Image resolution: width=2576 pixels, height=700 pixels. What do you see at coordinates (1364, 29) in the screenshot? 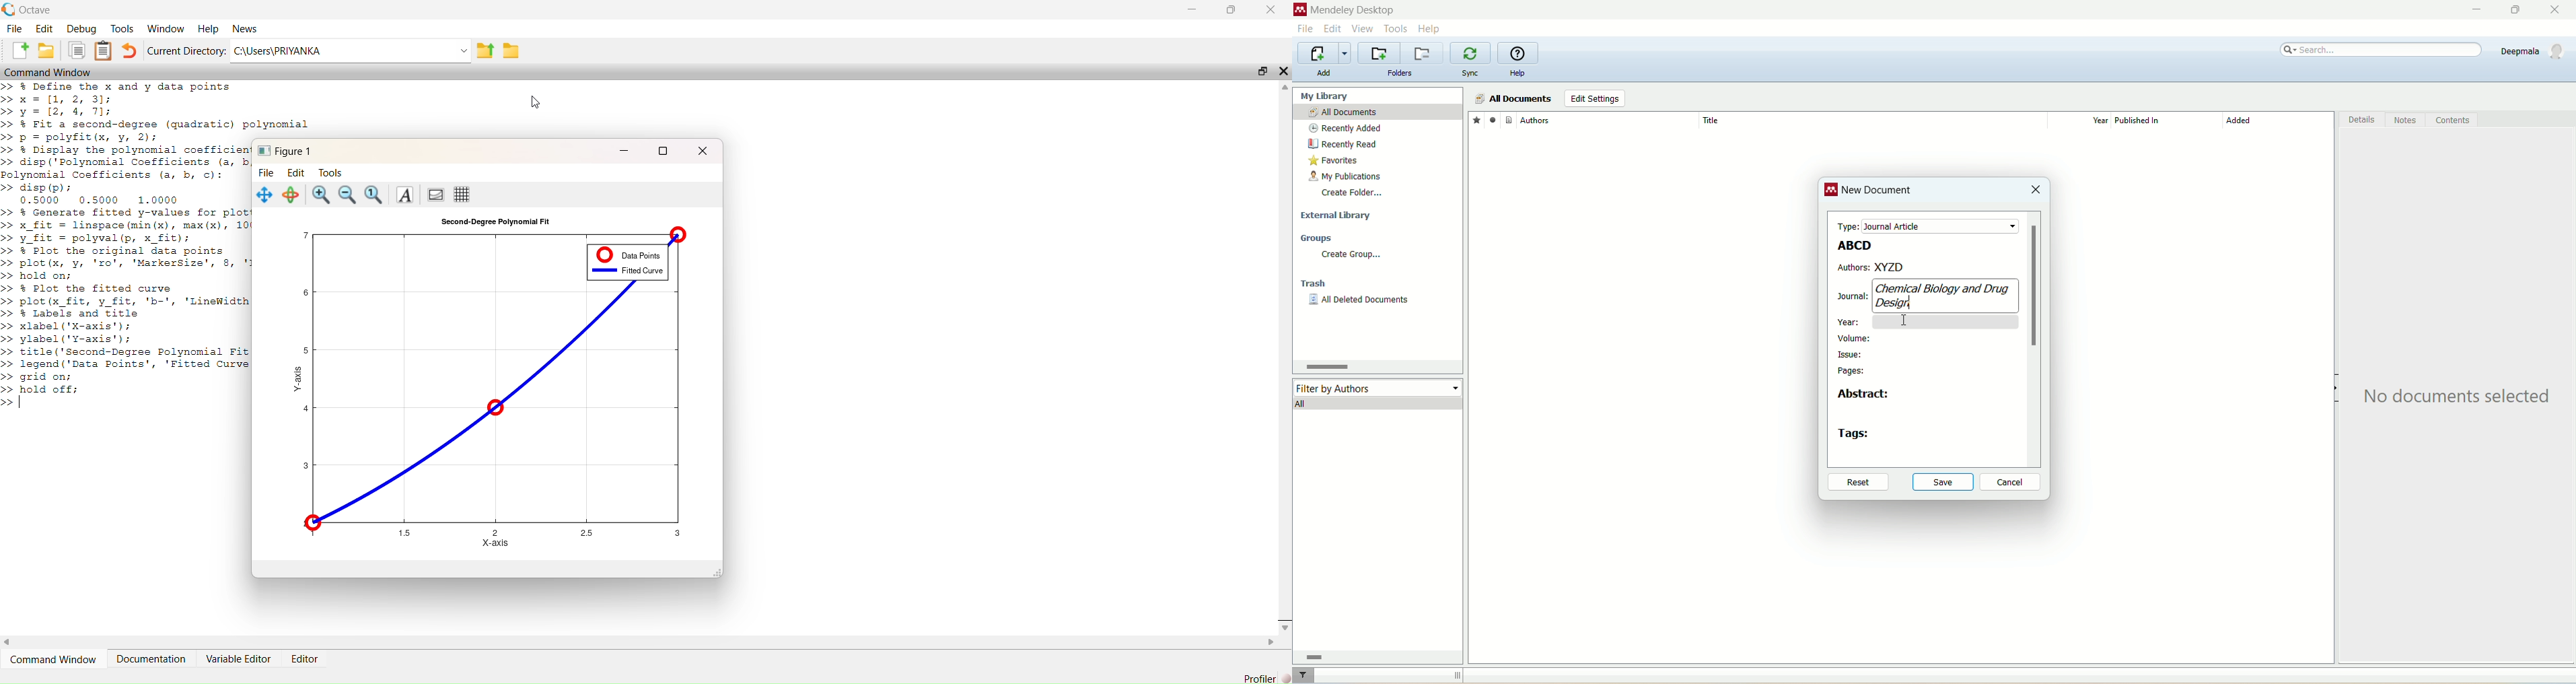
I see `view` at bounding box center [1364, 29].